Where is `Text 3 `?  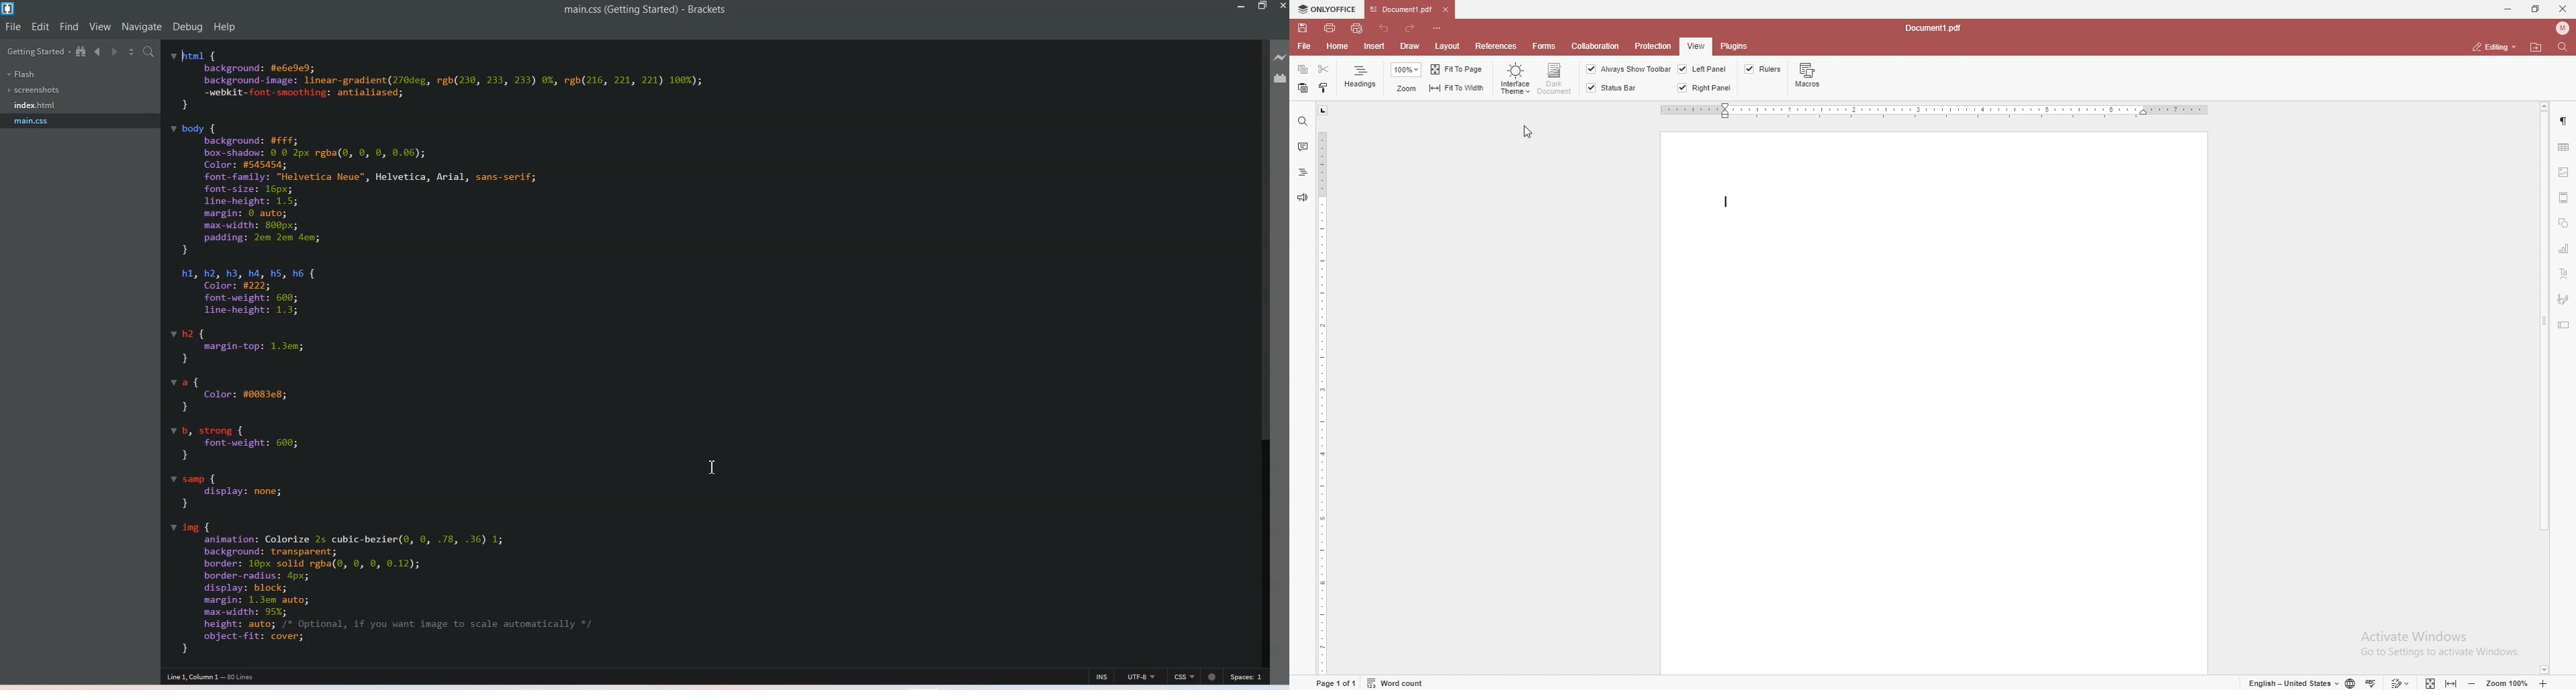 Text 3  is located at coordinates (216, 677).